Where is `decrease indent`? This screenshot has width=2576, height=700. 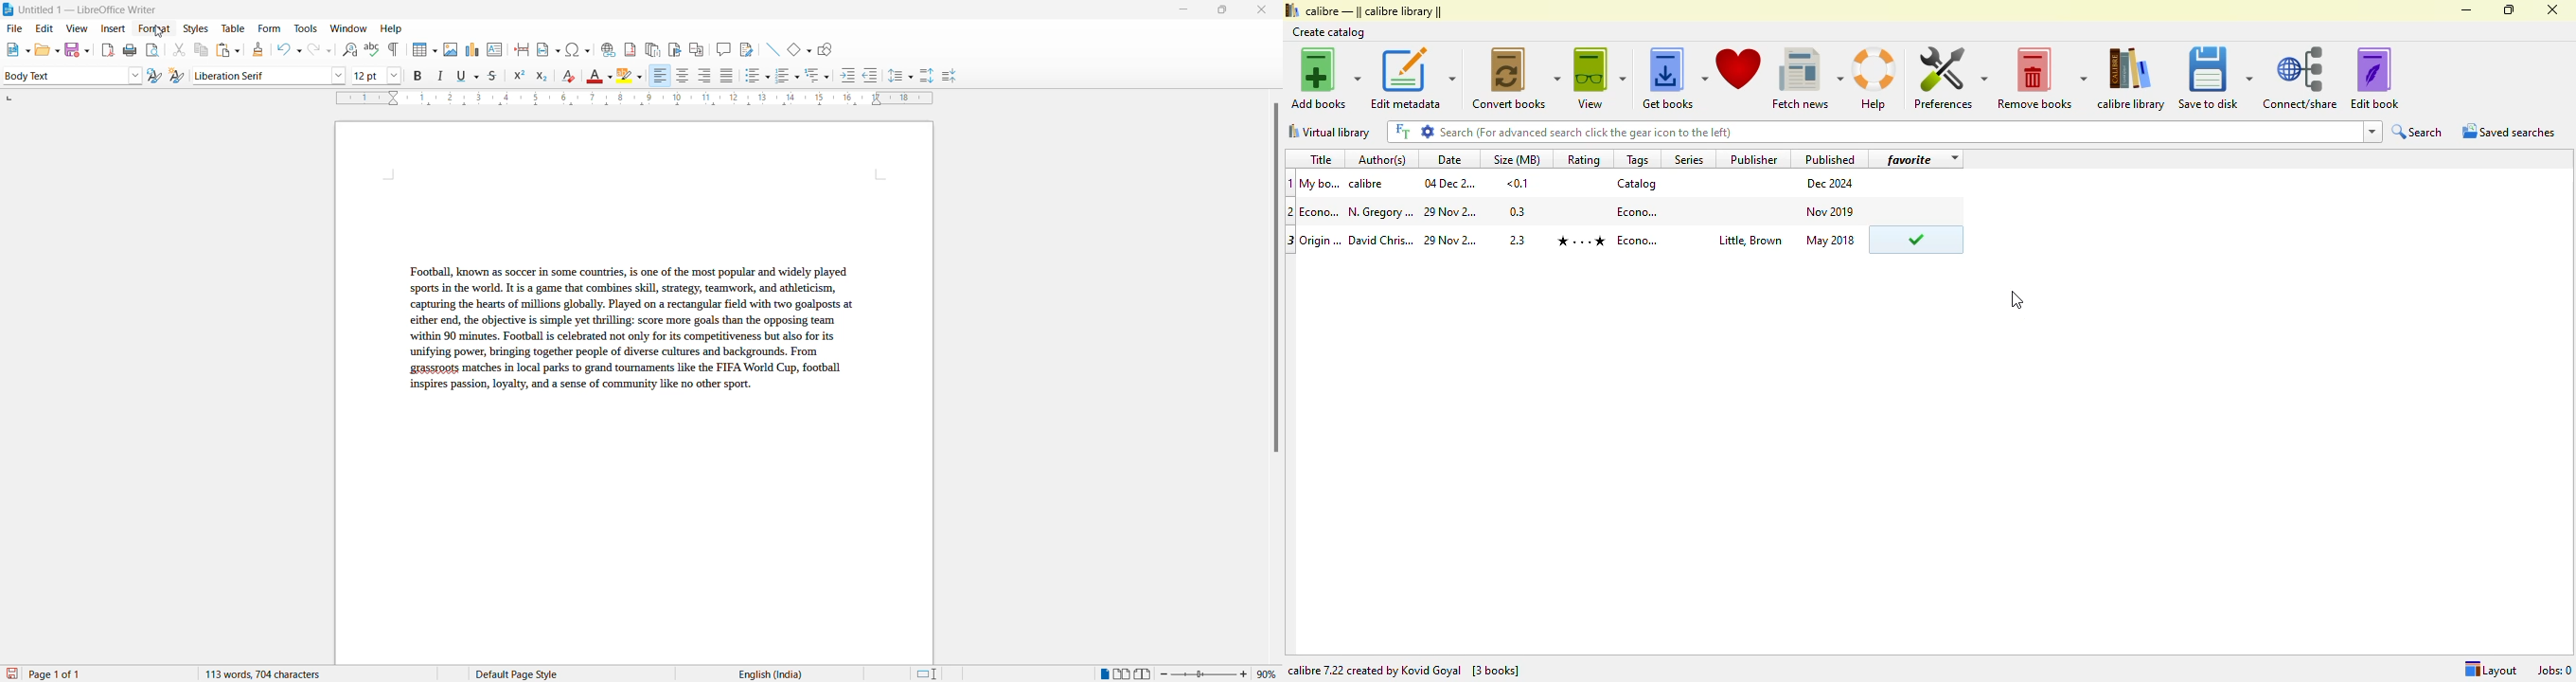 decrease indent is located at coordinates (875, 76).